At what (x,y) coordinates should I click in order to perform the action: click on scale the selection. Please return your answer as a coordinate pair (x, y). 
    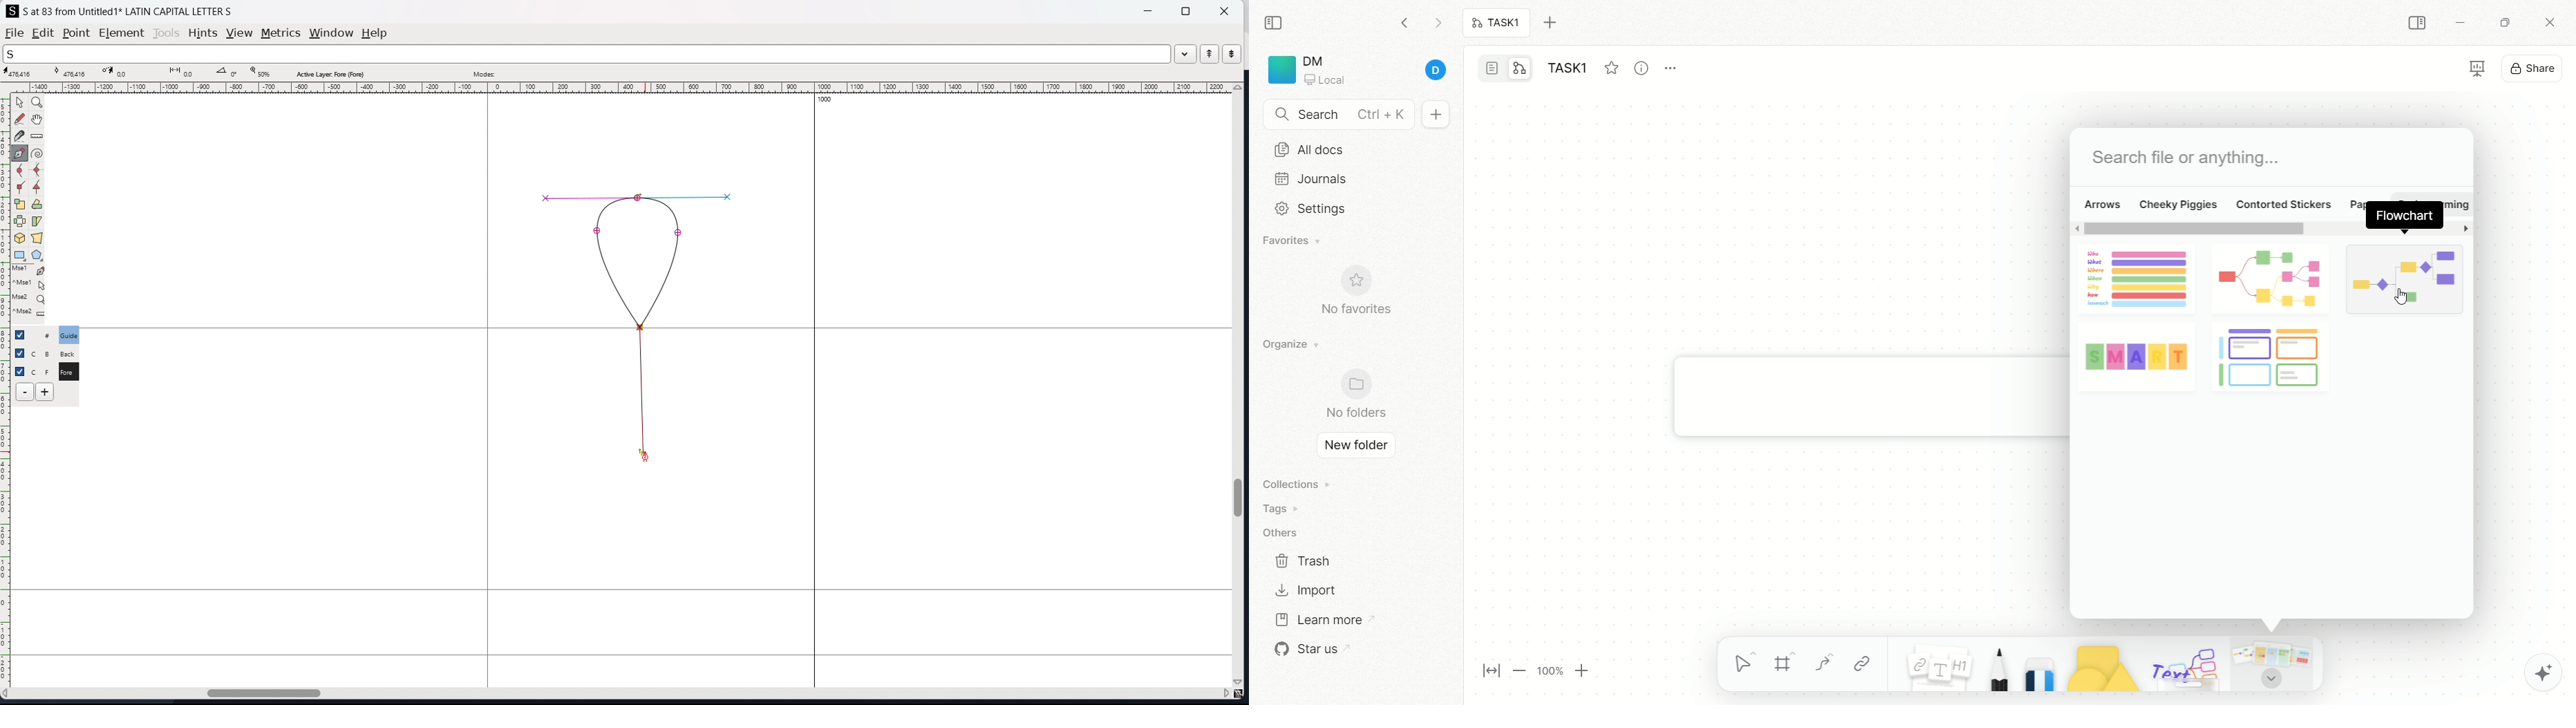
    Looking at the image, I should click on (20, 205).